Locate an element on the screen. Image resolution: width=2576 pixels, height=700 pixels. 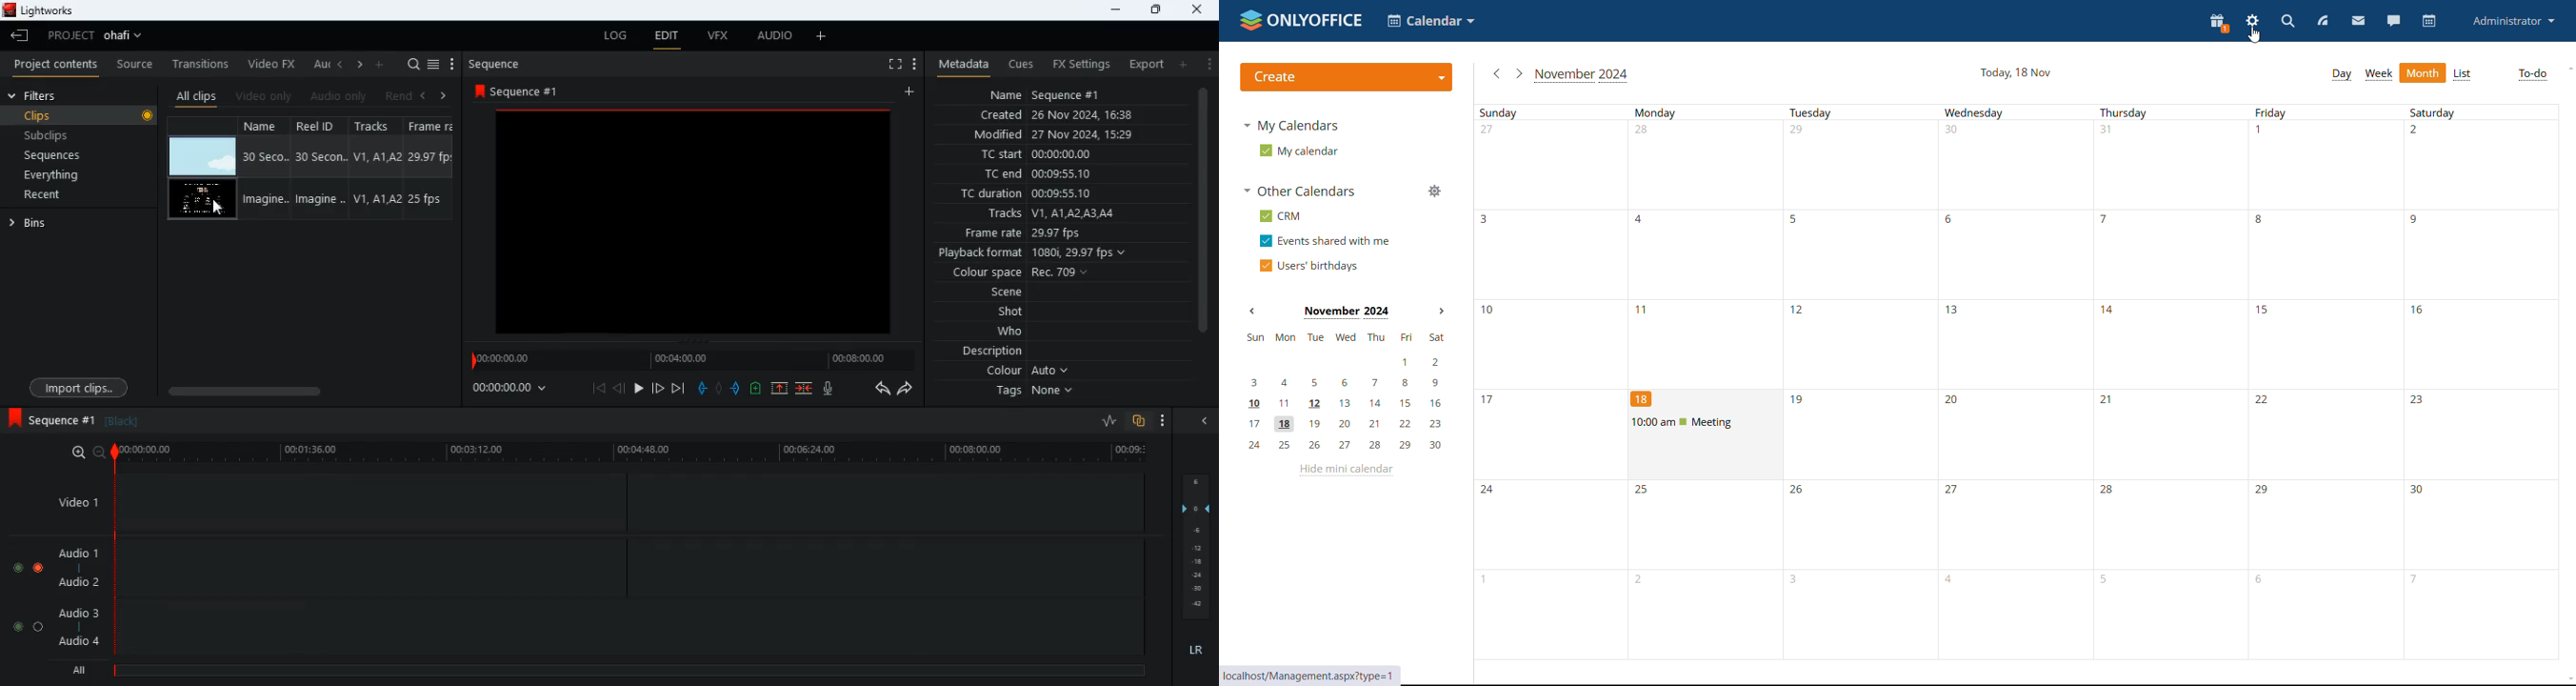
29.97 fps is located at coordinates (434, 157).